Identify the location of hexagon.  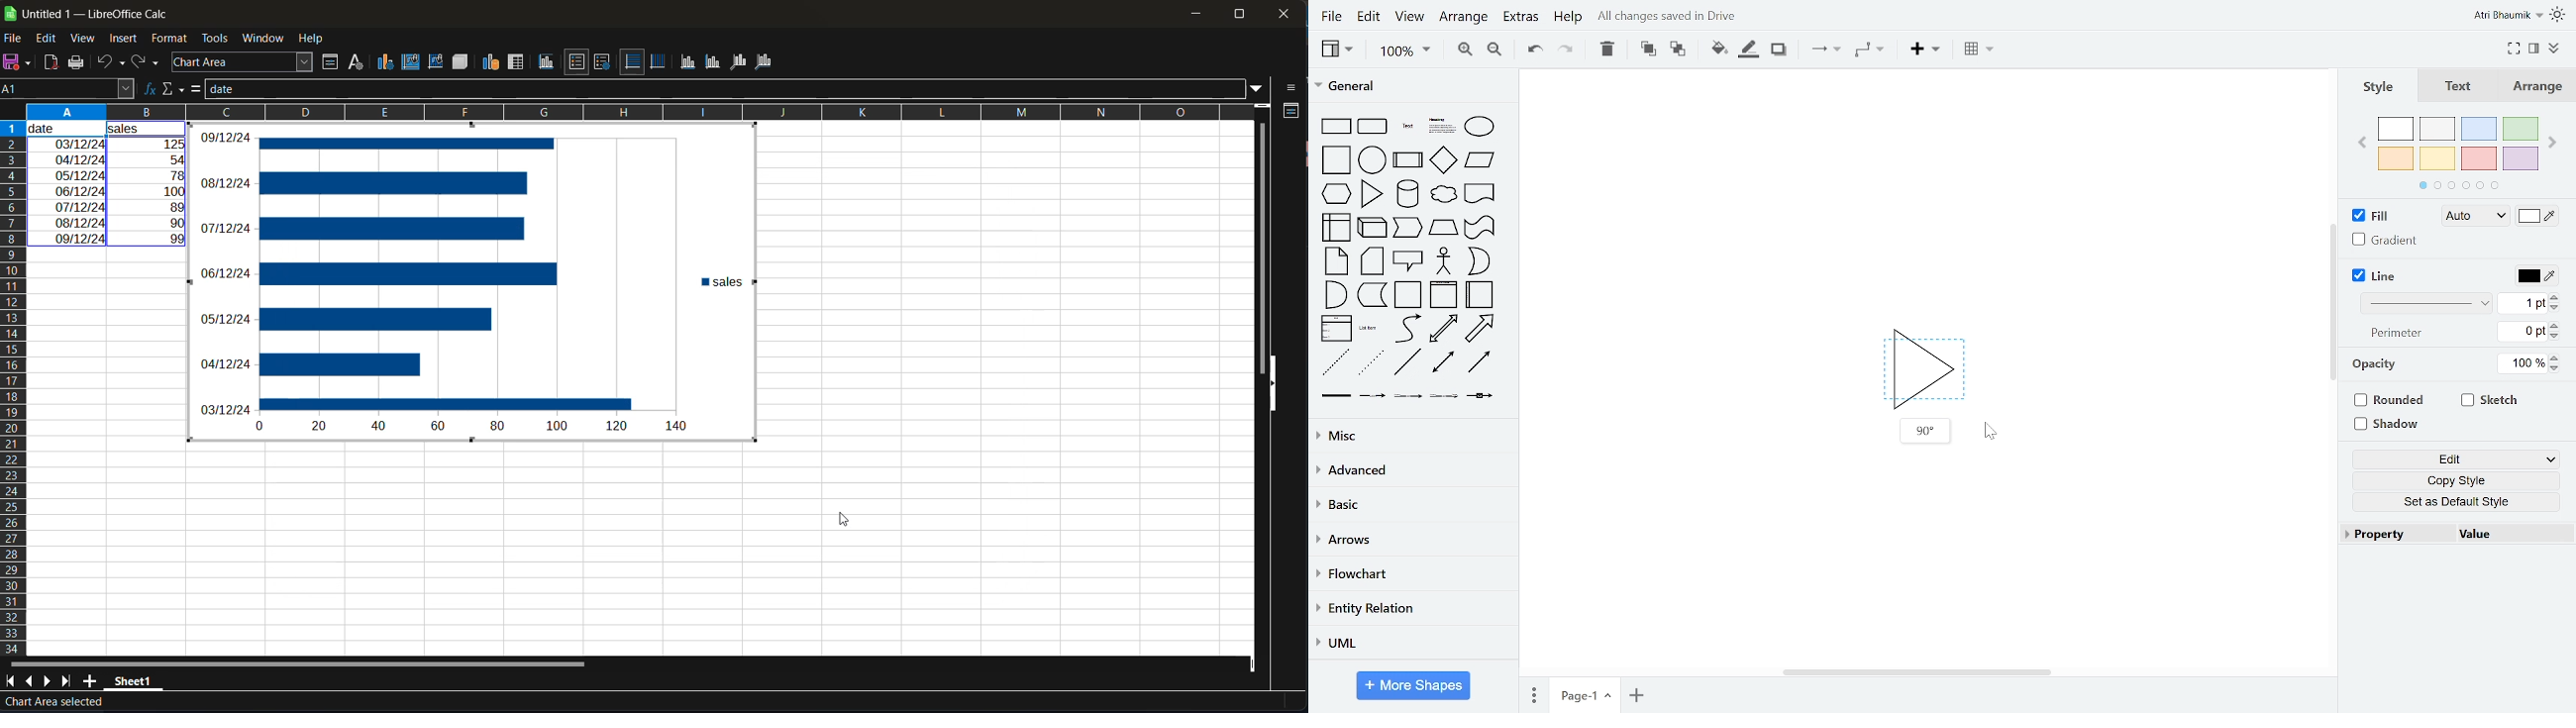
(1334, 193).